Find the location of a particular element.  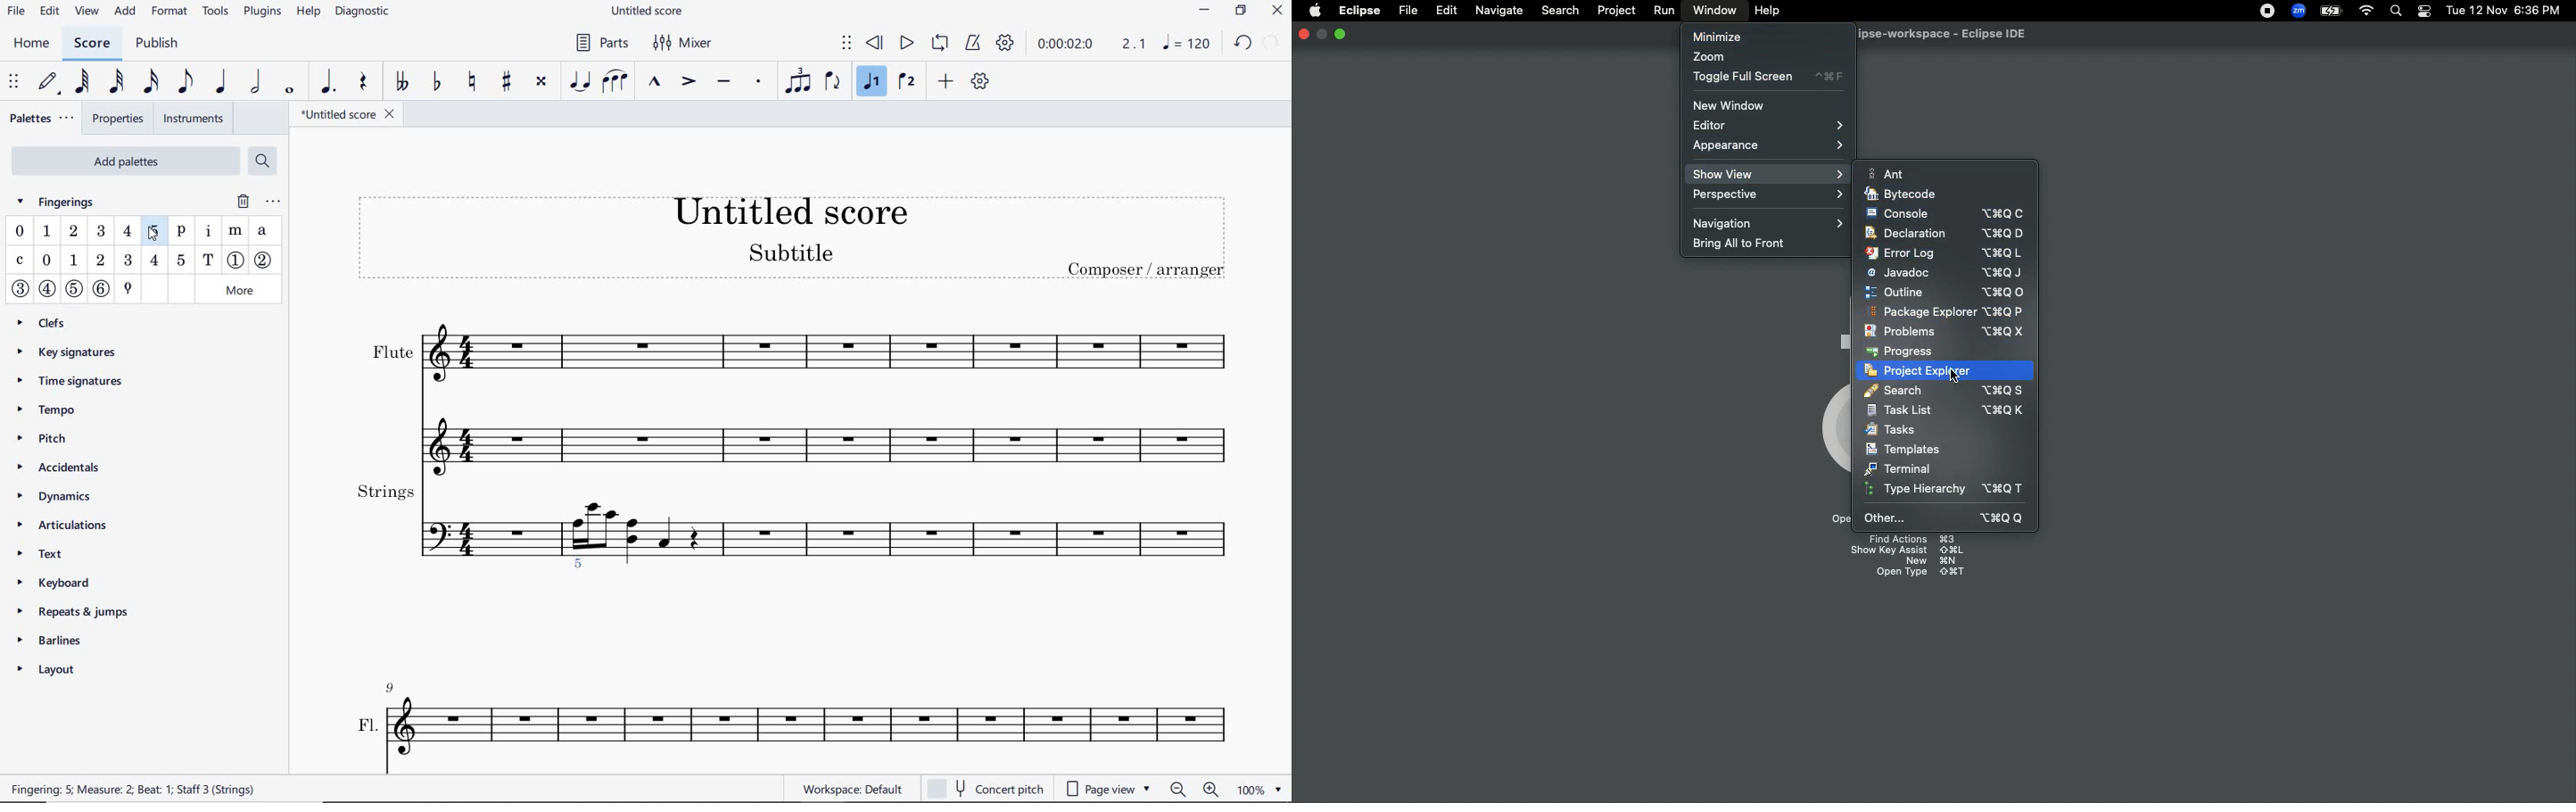

palettes is located at coordinates (43, 119).